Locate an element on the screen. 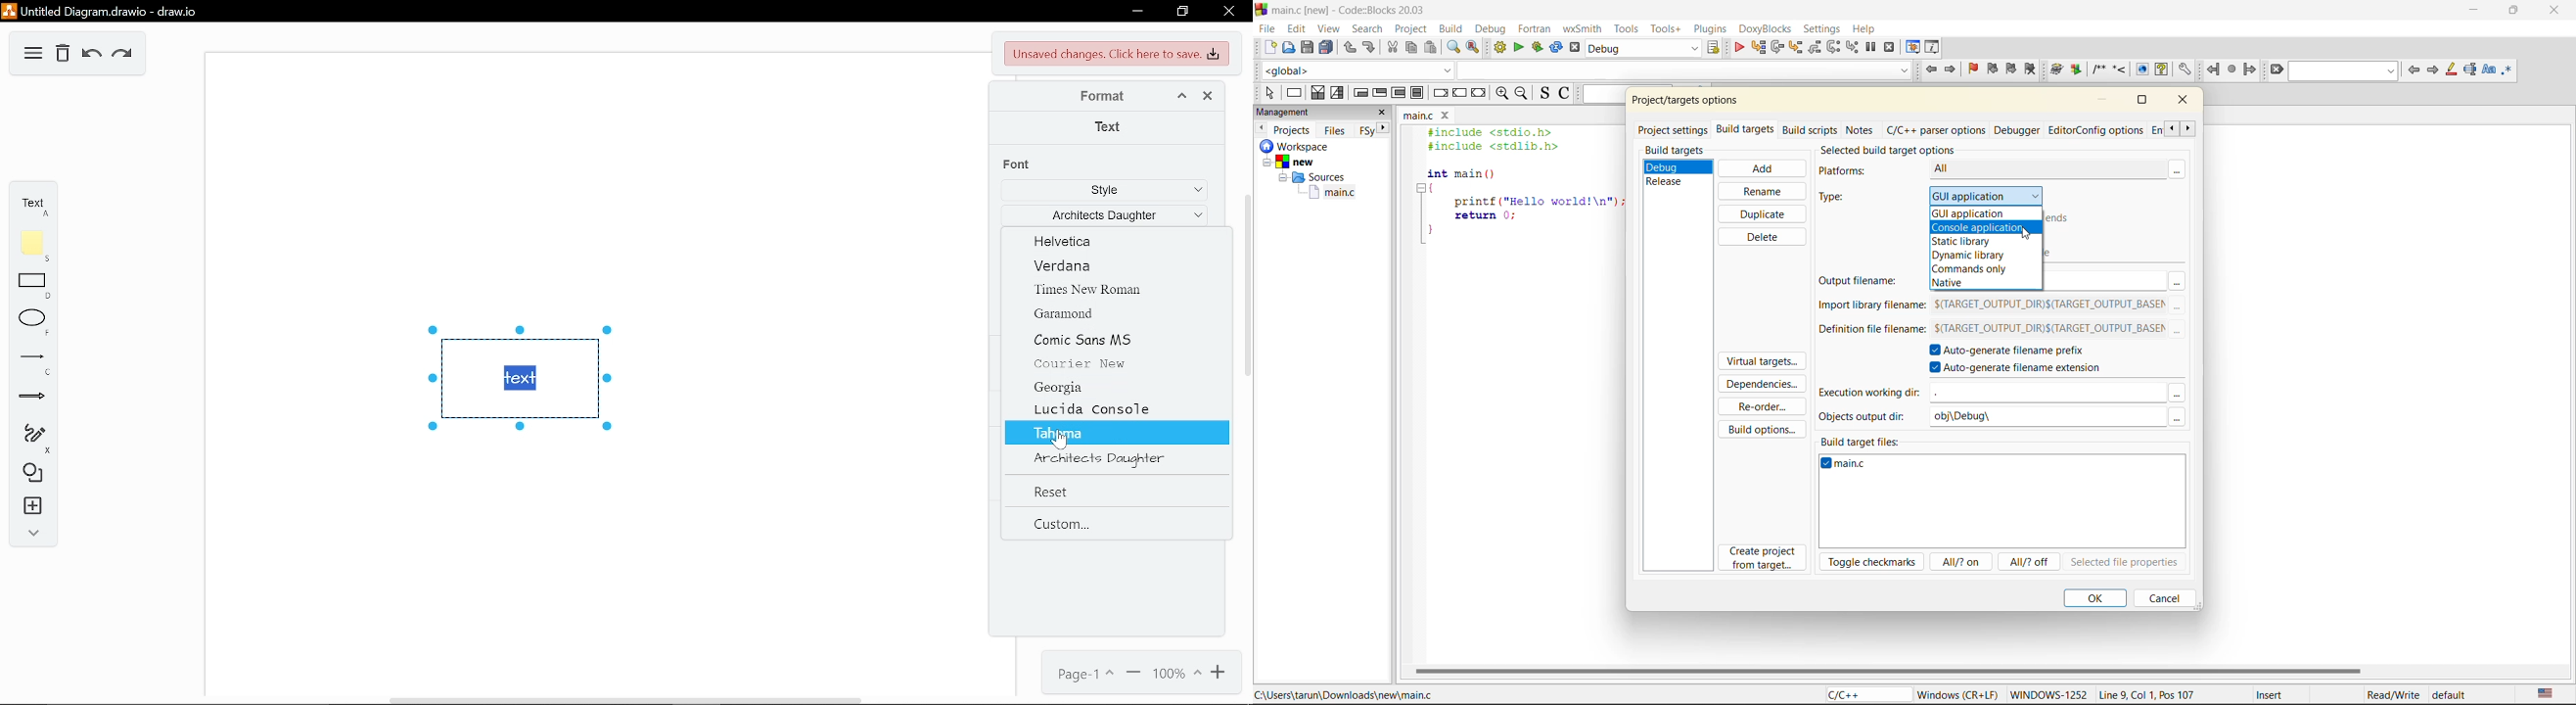  settings is located at coordinates (1823, 30).